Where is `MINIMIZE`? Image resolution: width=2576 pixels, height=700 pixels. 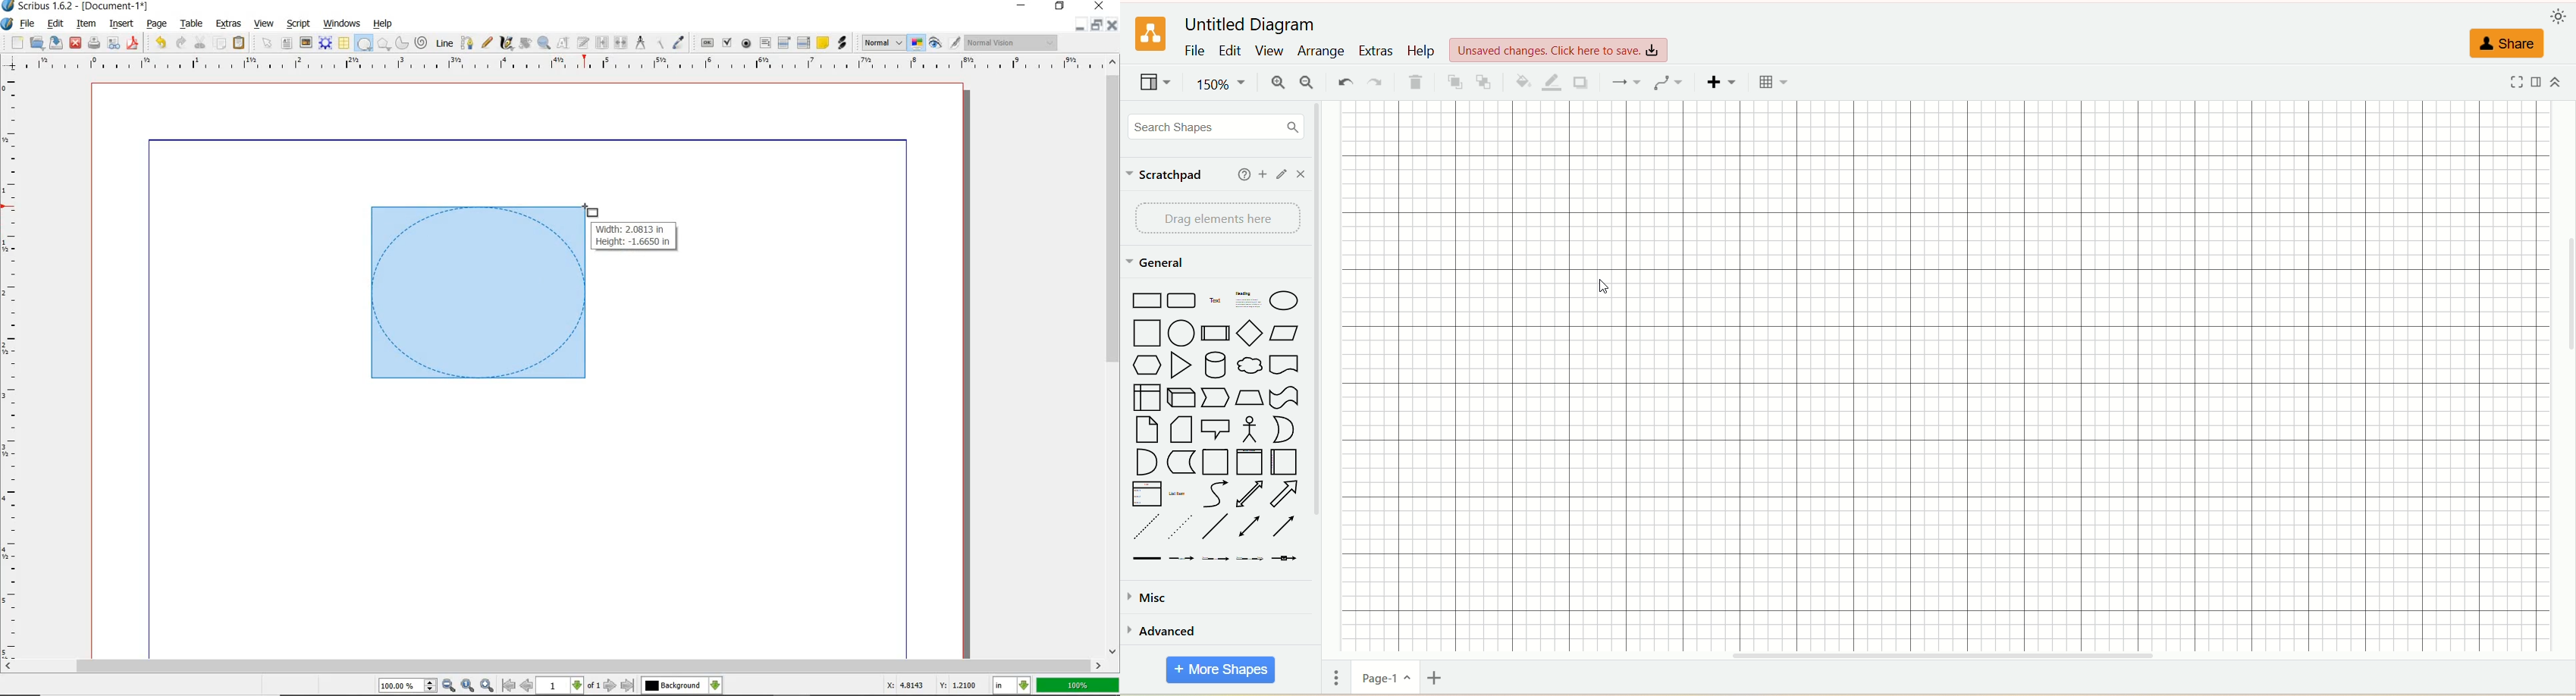 MINIMIZE is located at coordinates (1023, 5).